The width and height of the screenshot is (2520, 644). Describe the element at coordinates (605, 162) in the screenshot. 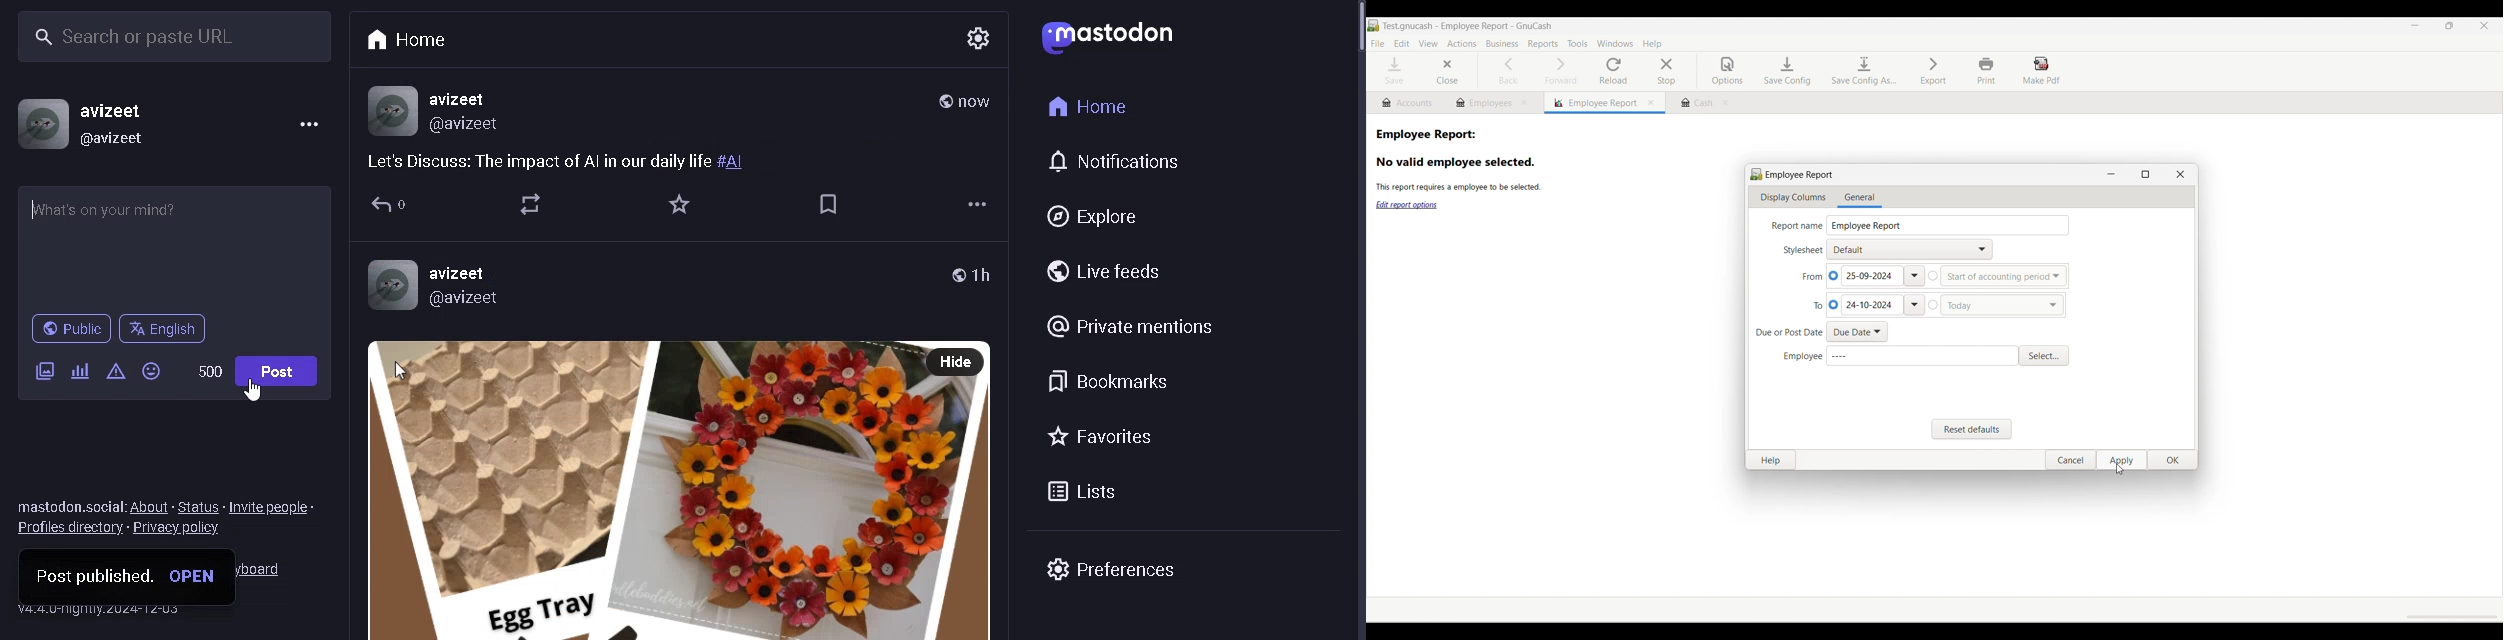

I see `DISCUSSION POST ADDED` at that location.